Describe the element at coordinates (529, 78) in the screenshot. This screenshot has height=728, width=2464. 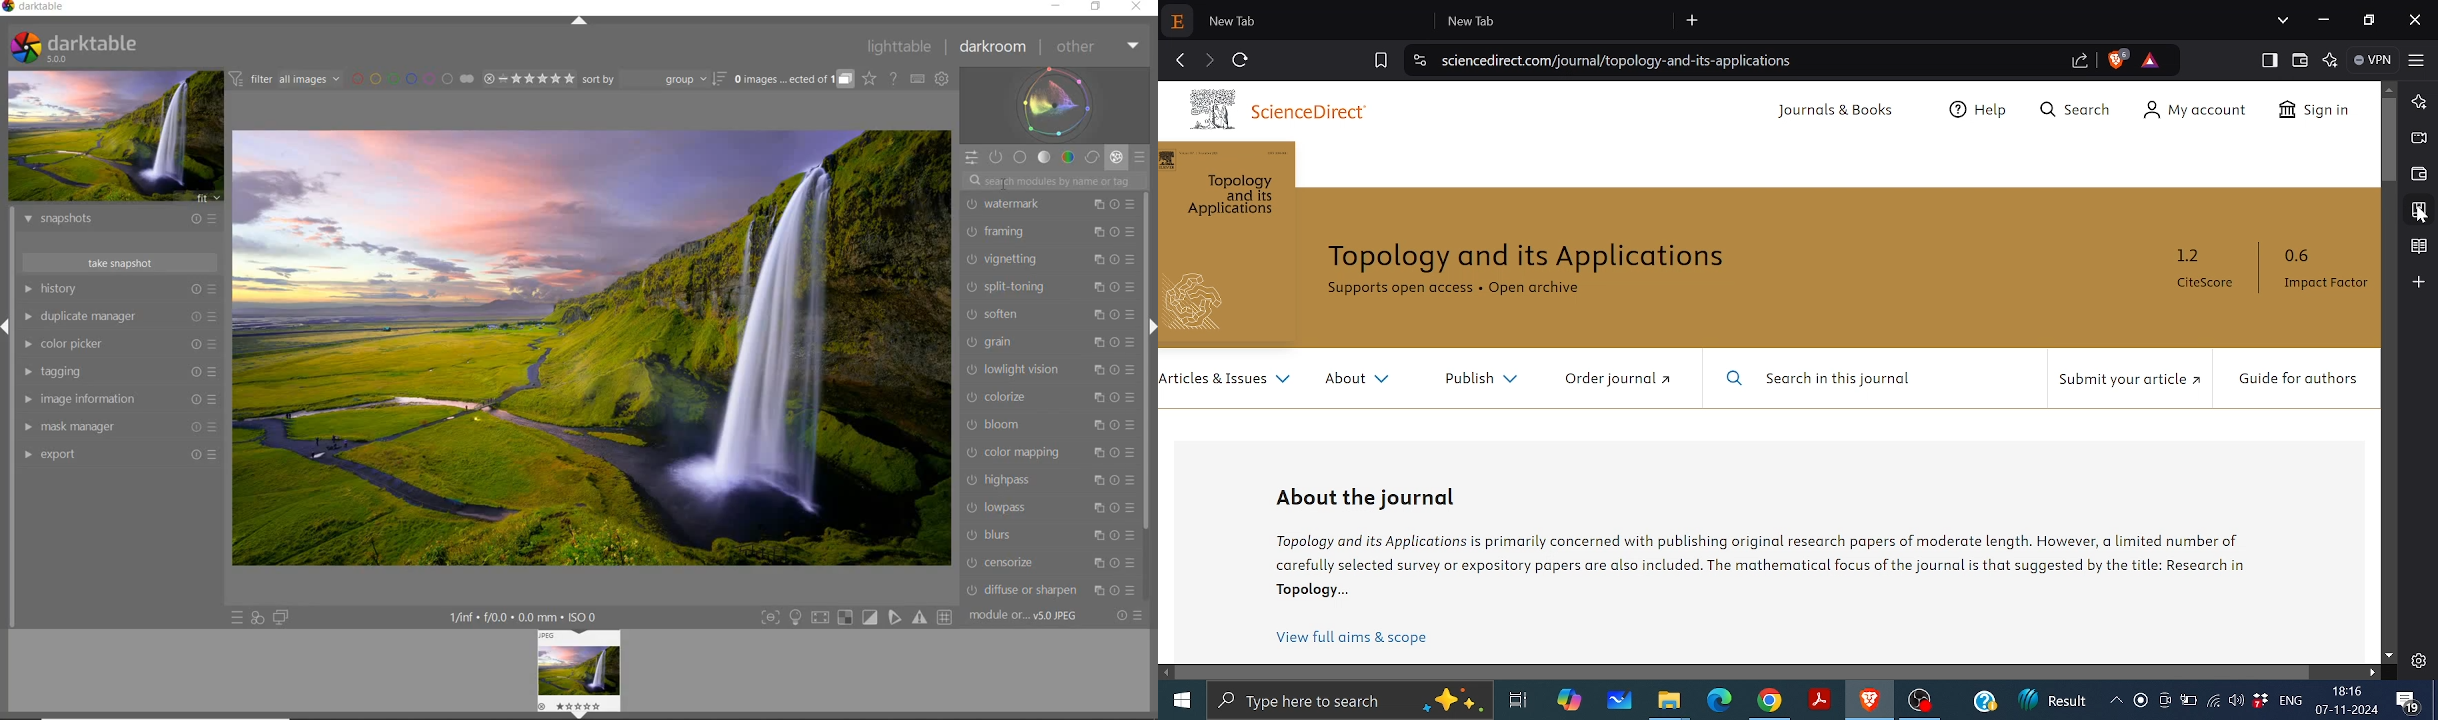
I see `RANGE RATING OF SELECTED IMAGES` at that location.